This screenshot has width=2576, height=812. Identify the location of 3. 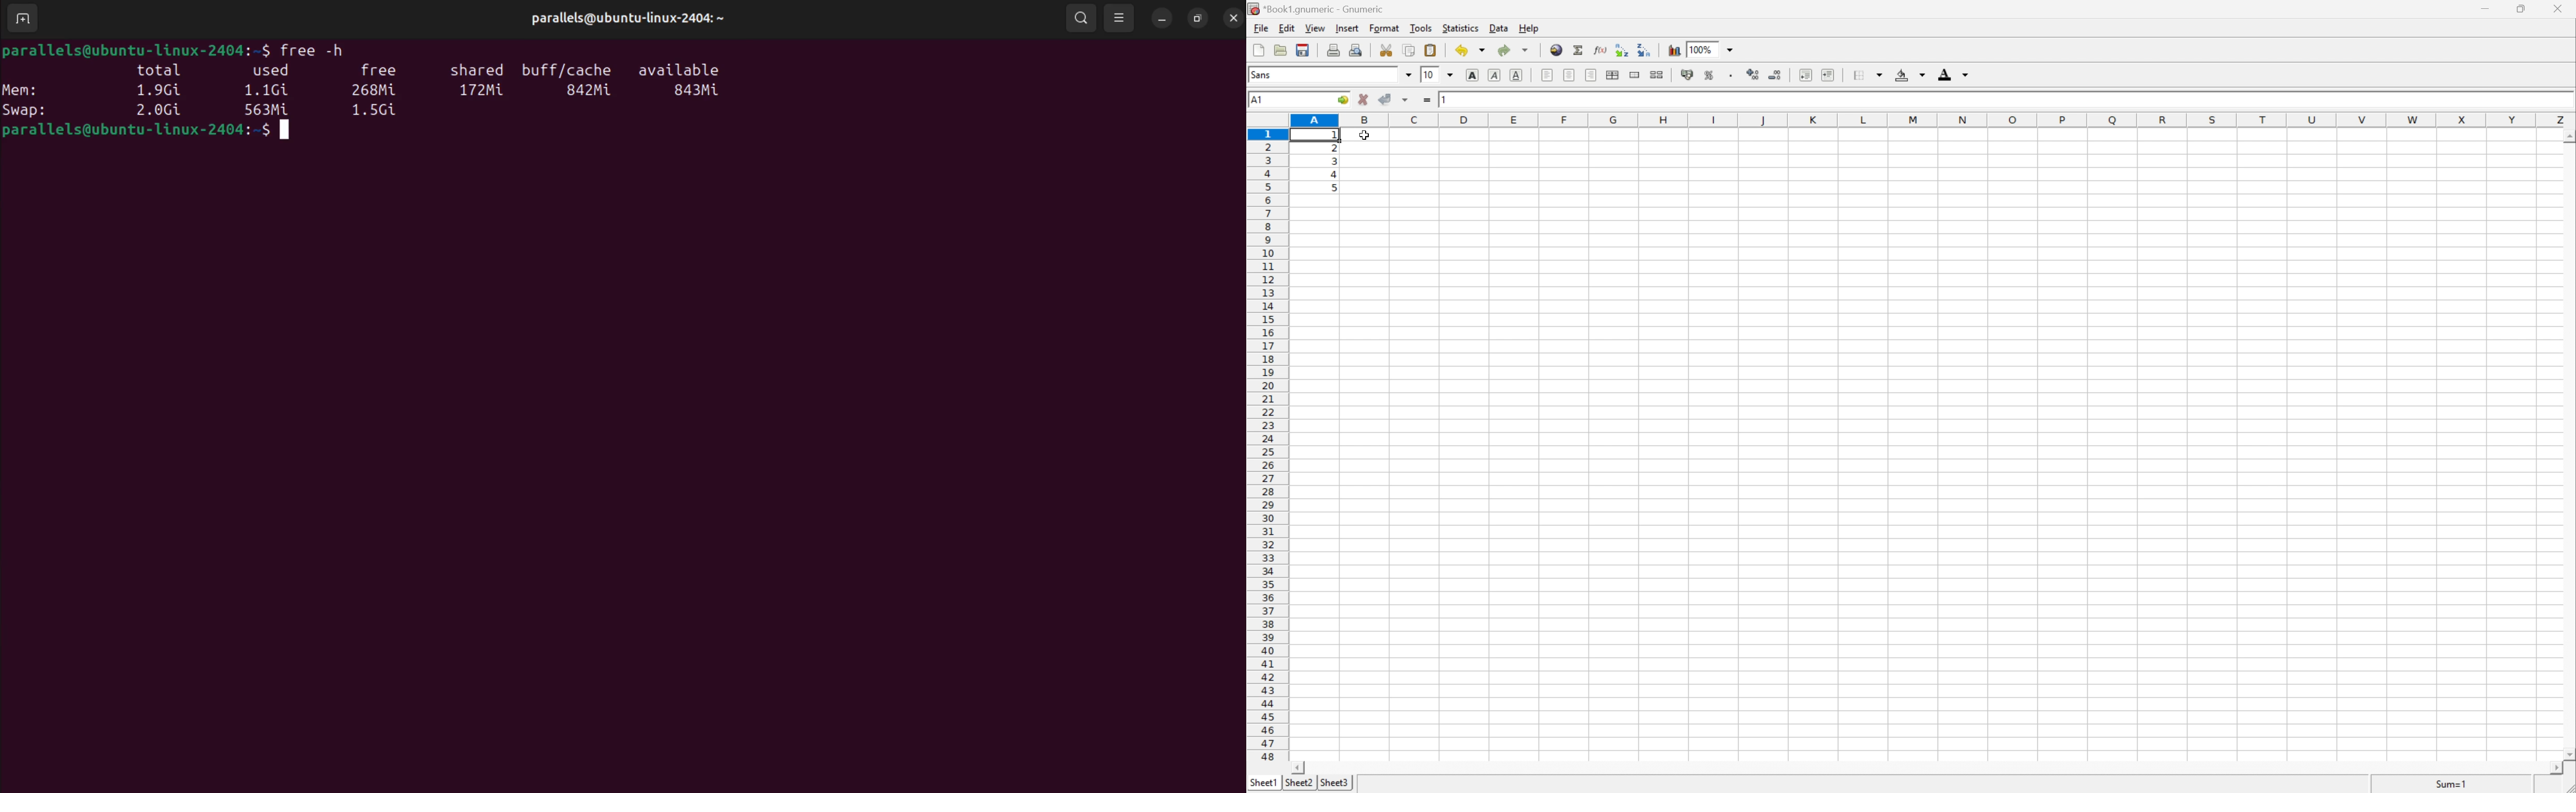
(1334, 160).